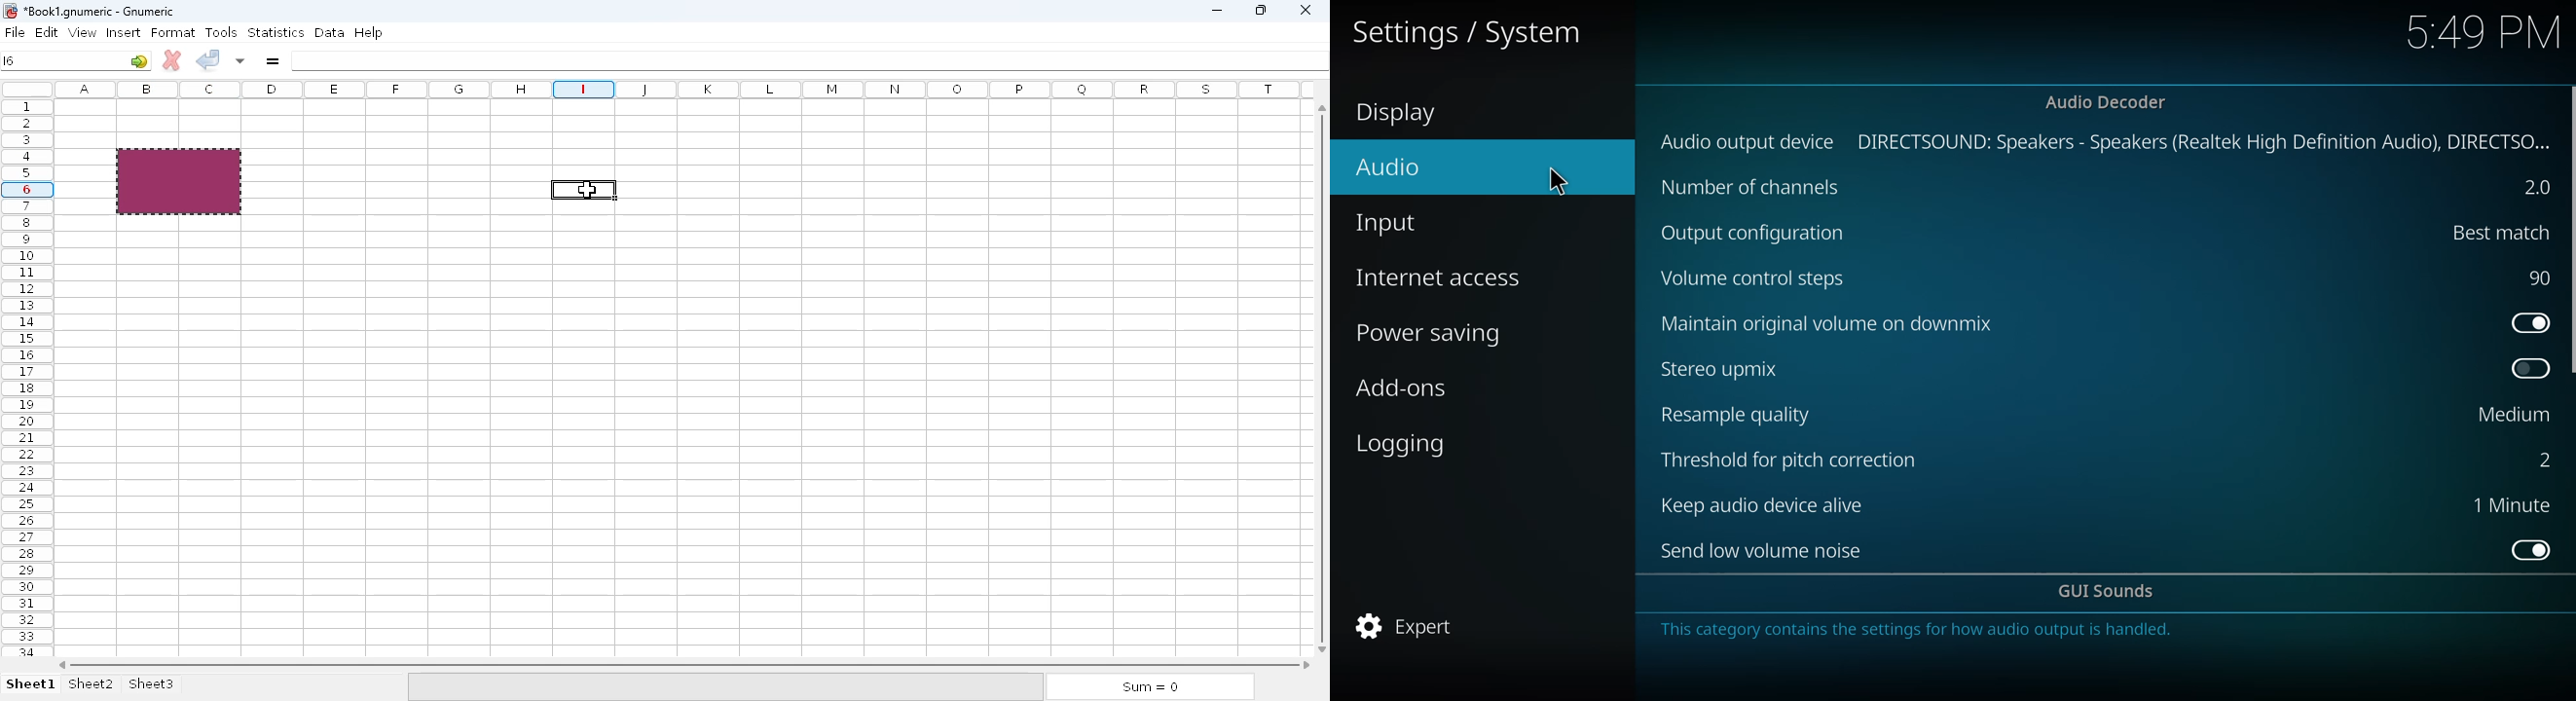  Describe the element at coordinates (48, 31) in the screenshot. I see `edit` at that location.